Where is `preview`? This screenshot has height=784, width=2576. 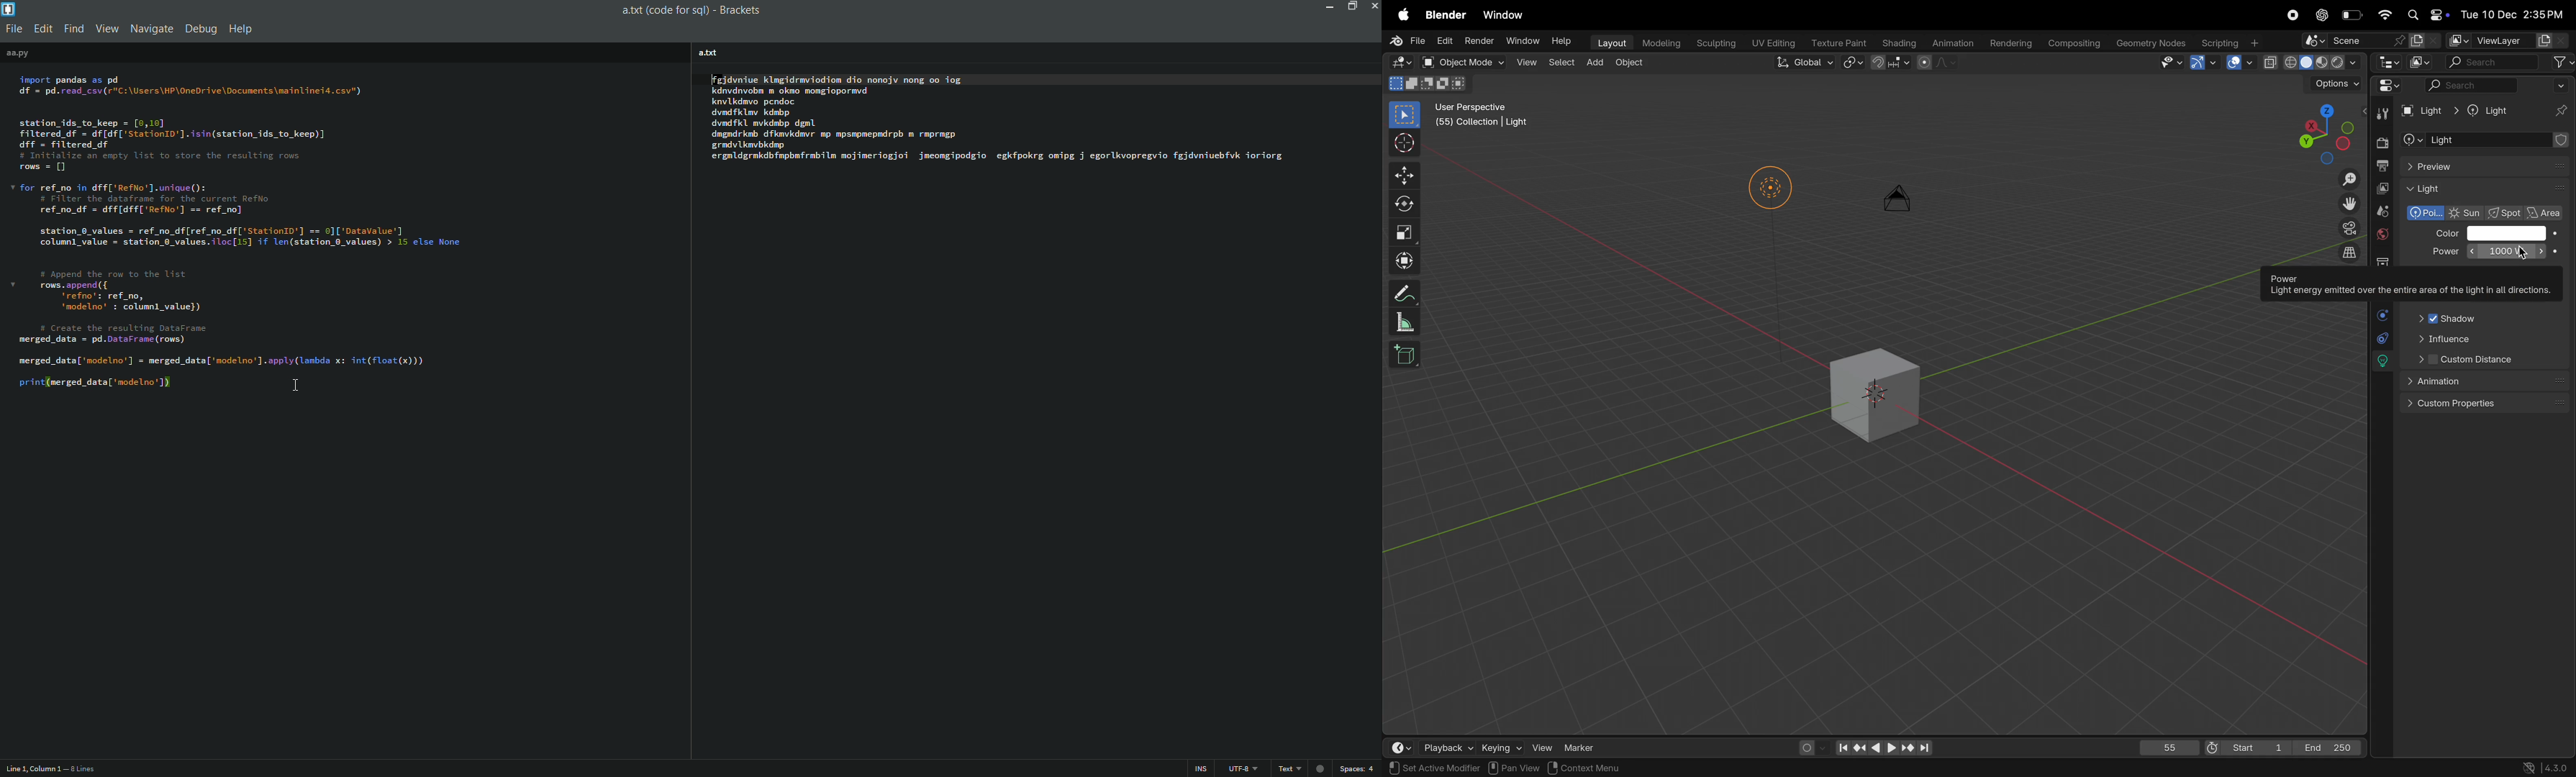
preview is located at coordinates (2485, 165).